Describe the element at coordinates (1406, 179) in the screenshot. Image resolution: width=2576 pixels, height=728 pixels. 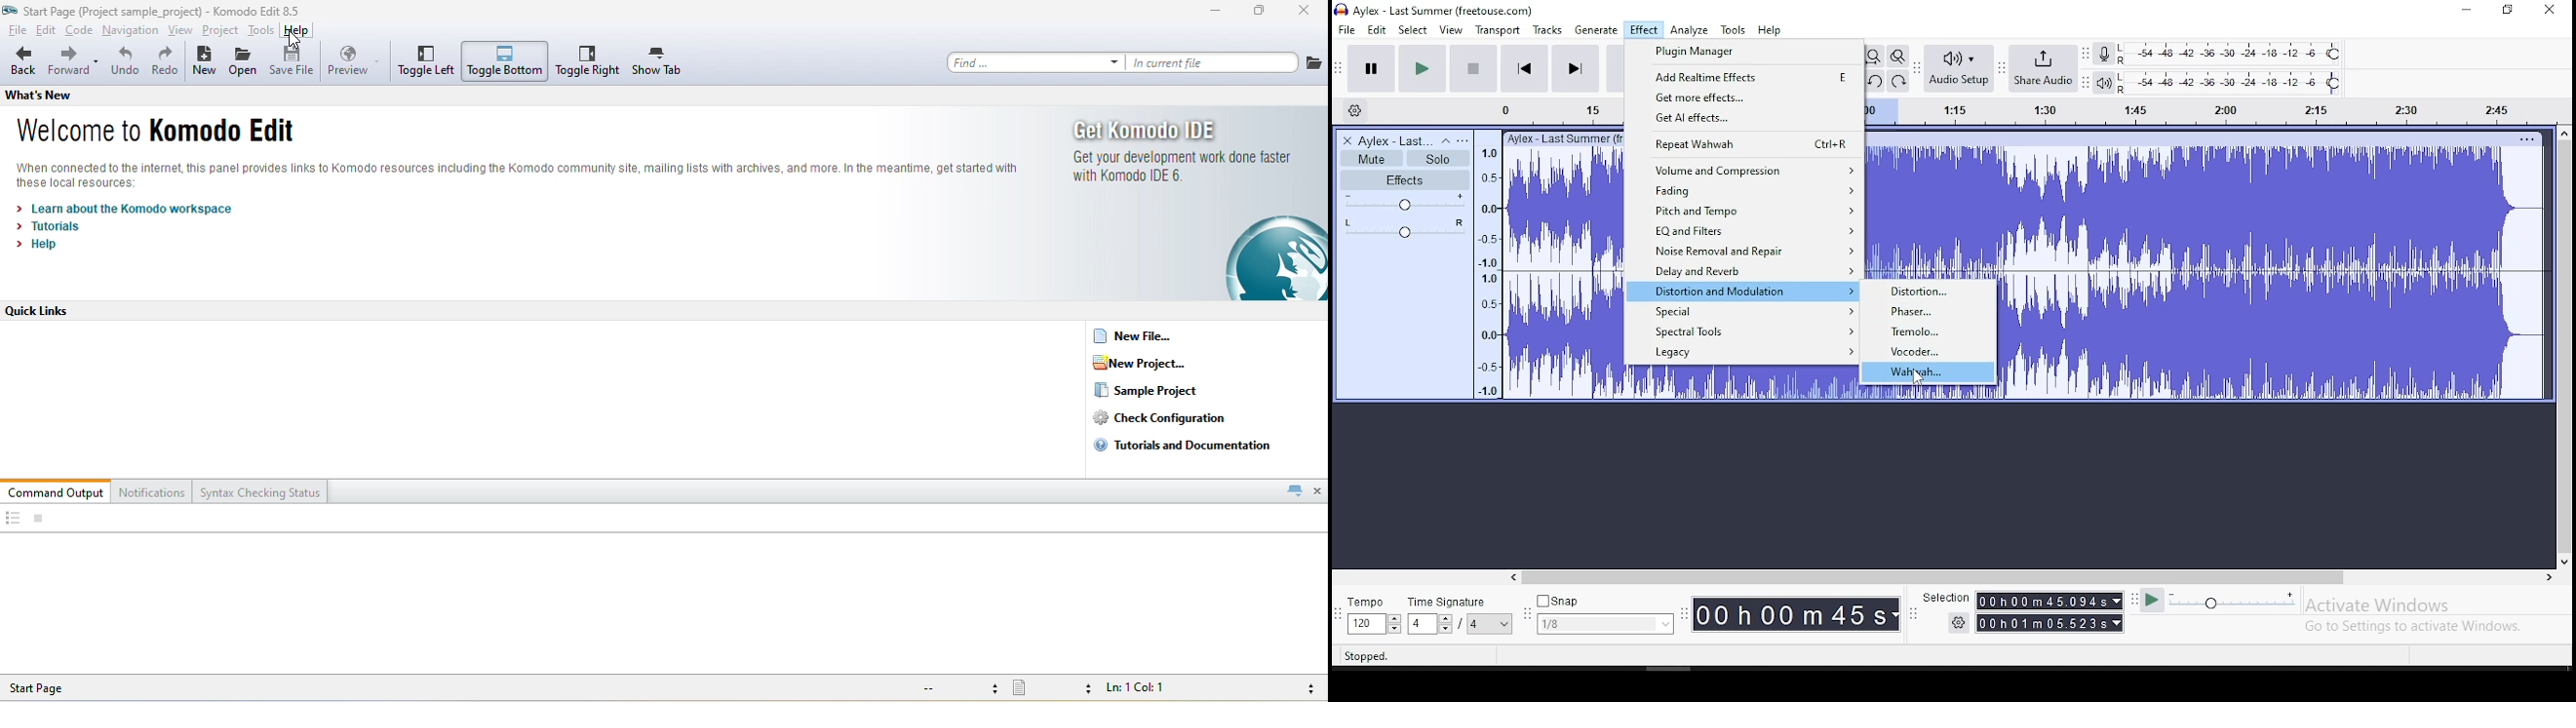
I see `effects` at that location.